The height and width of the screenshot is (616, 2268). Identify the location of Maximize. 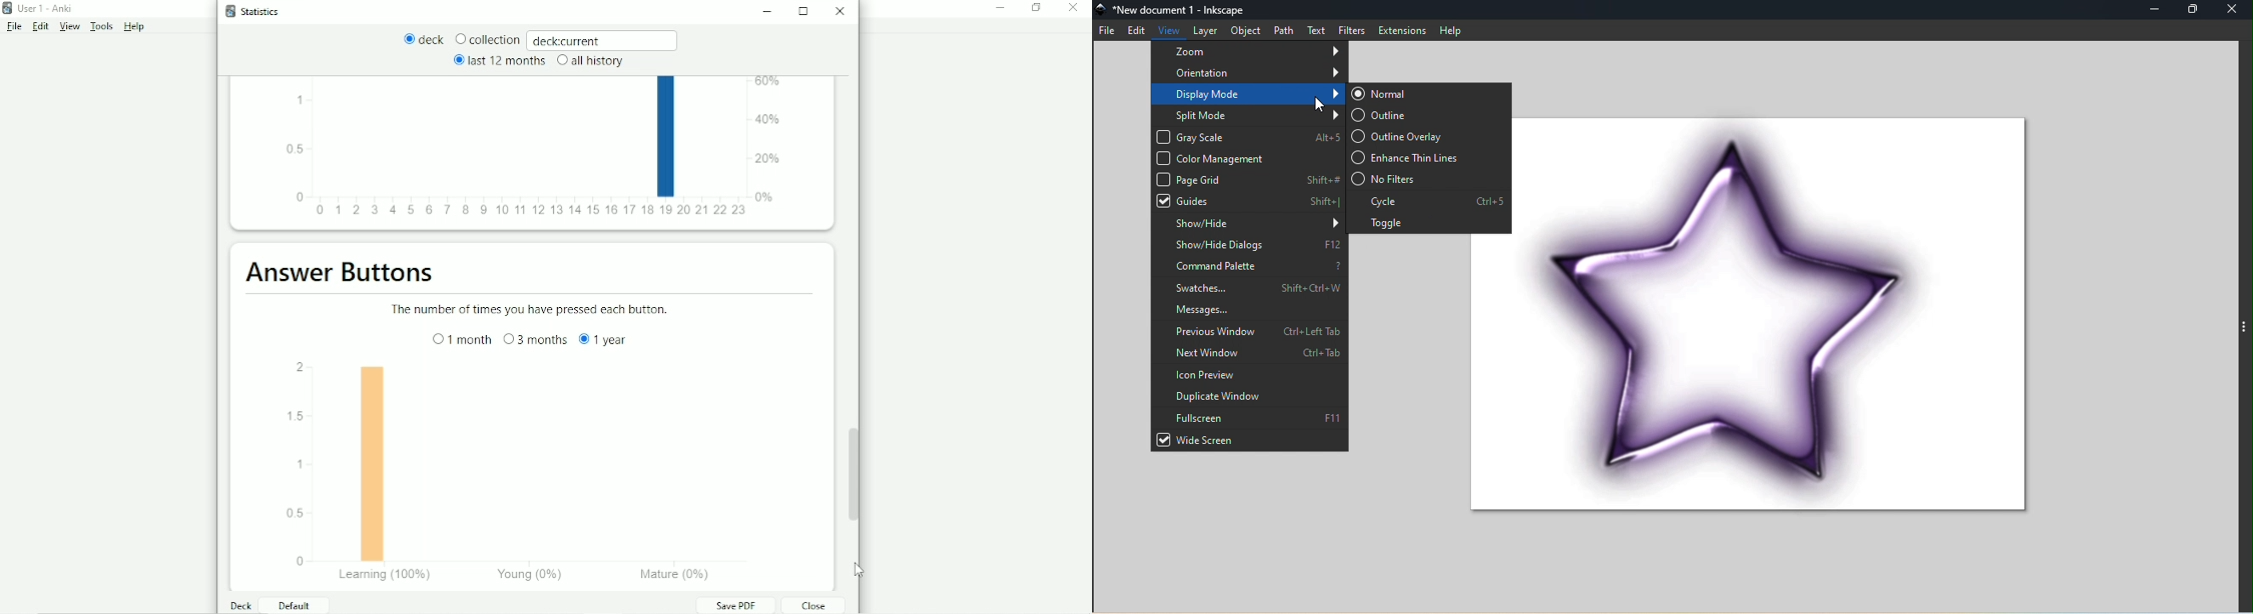
(2194, 9).